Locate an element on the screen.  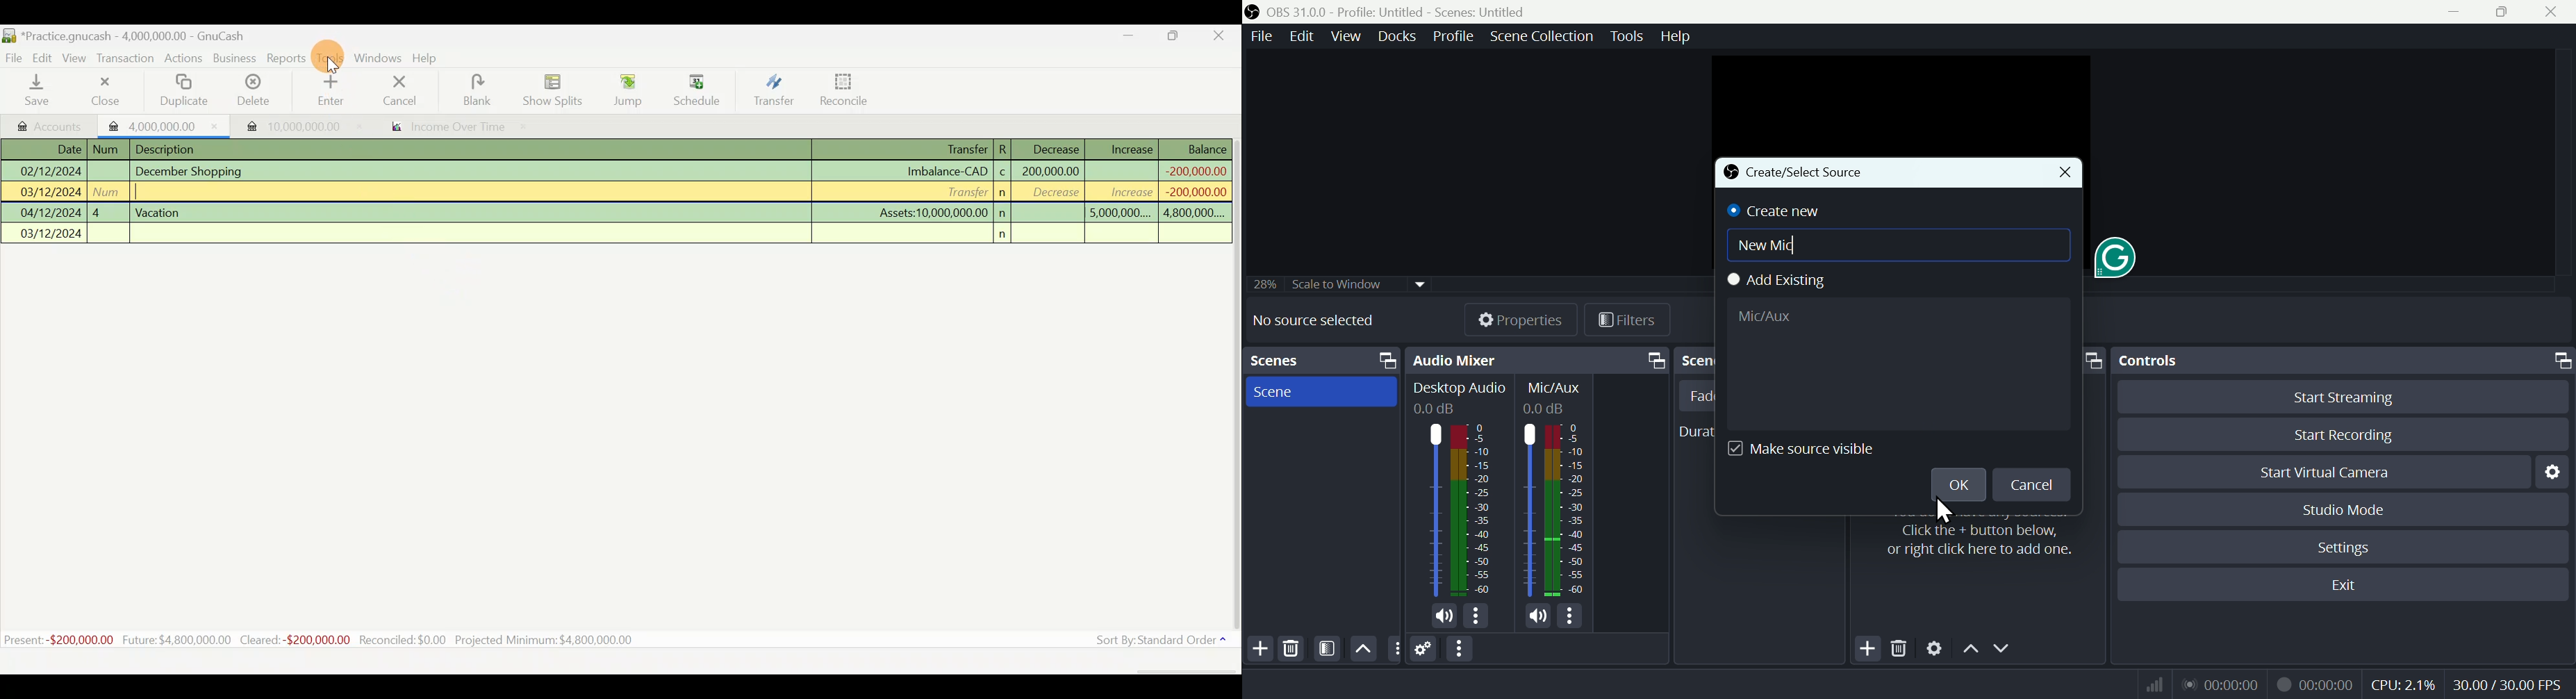
Close is located at coordinates (2550, 12).